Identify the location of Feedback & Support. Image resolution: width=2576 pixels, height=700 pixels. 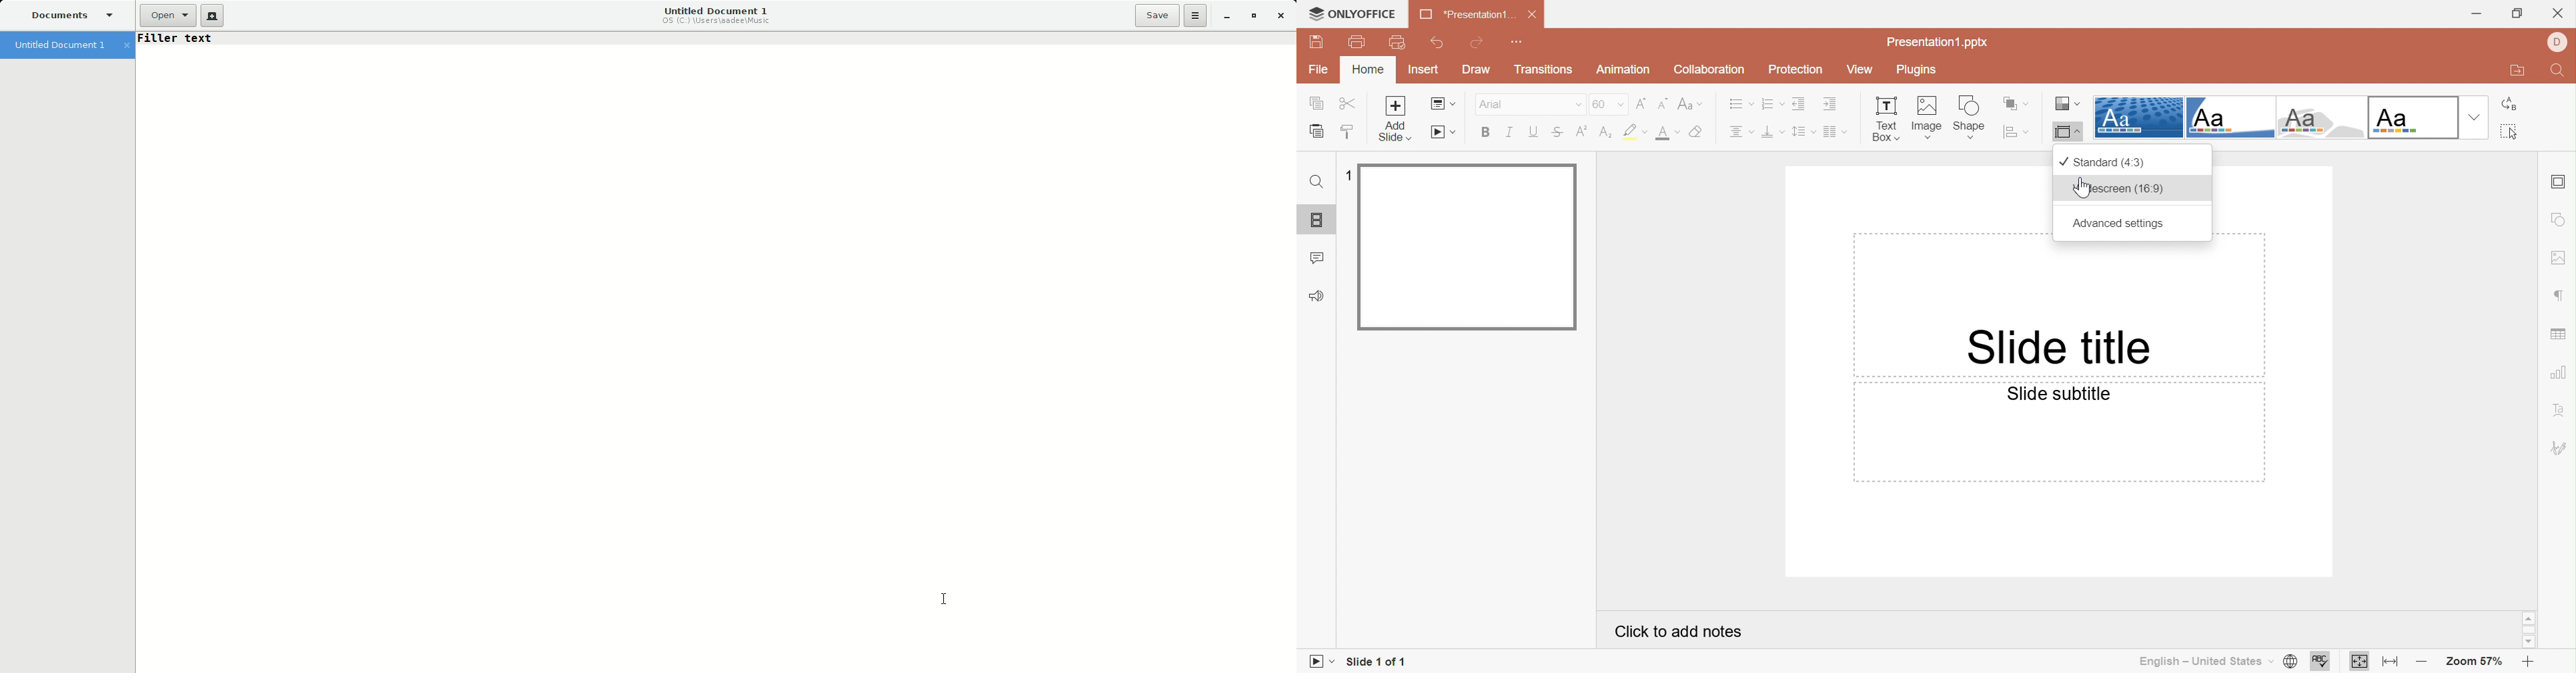
(1314, 294).